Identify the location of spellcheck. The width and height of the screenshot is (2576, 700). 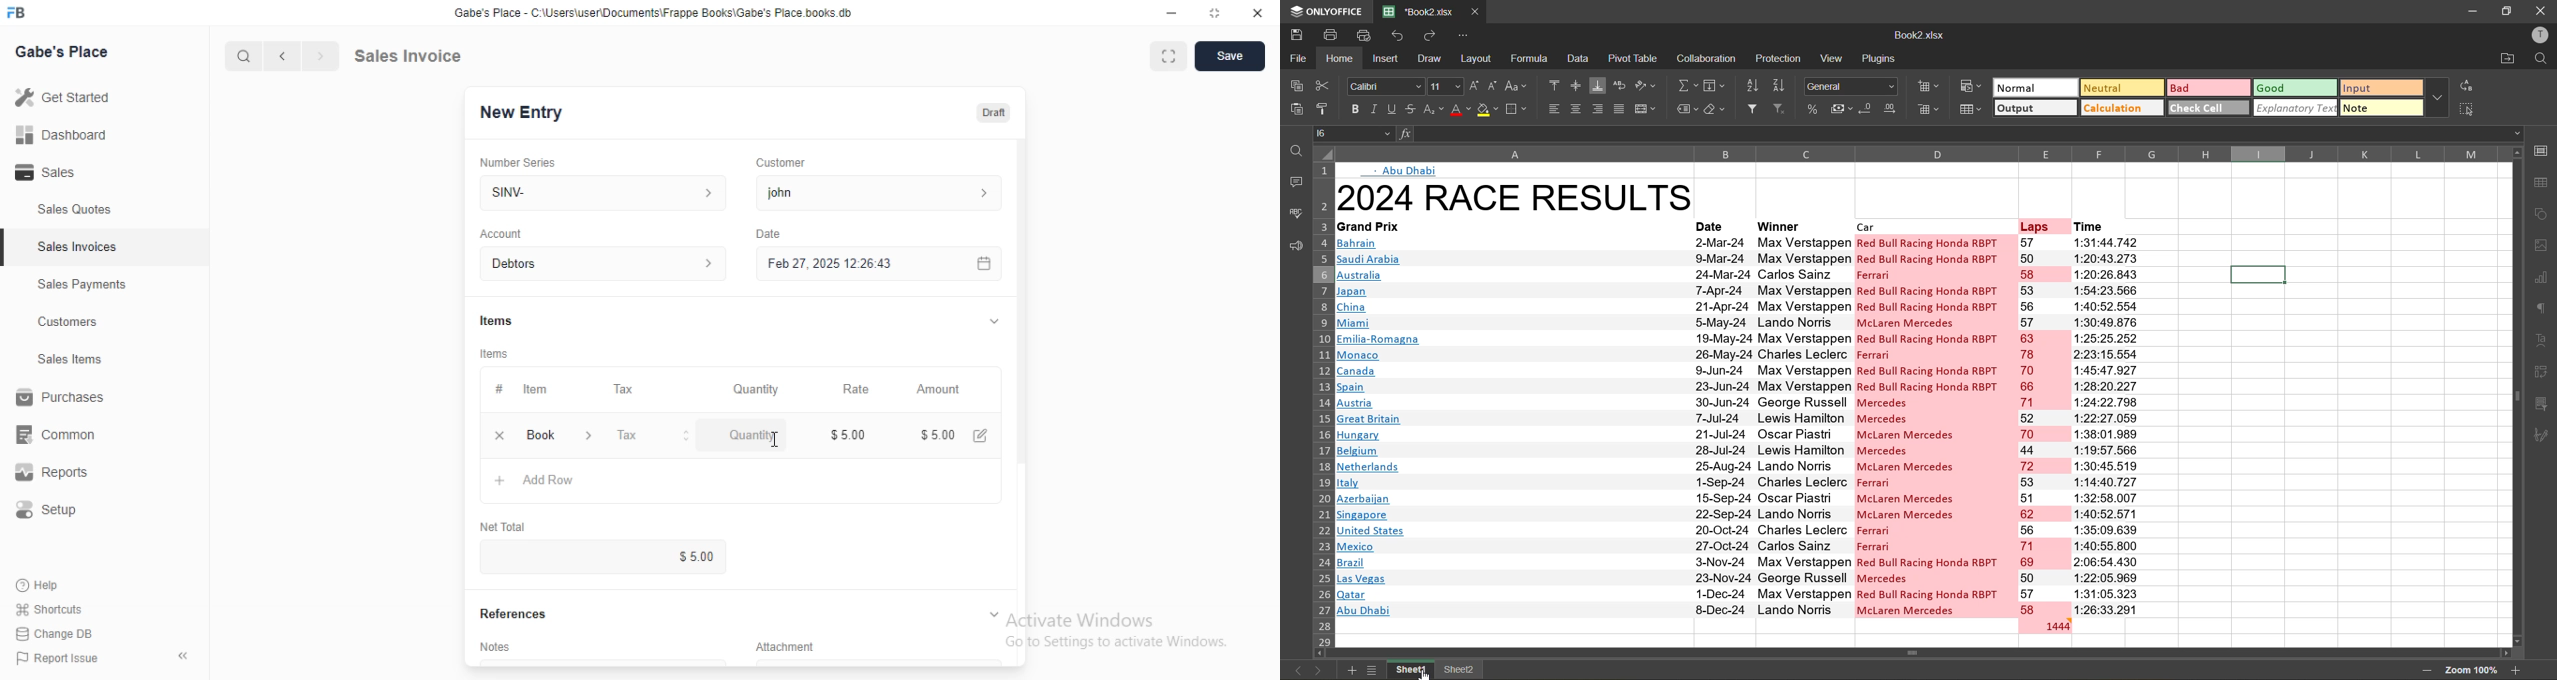
(1295, 214).